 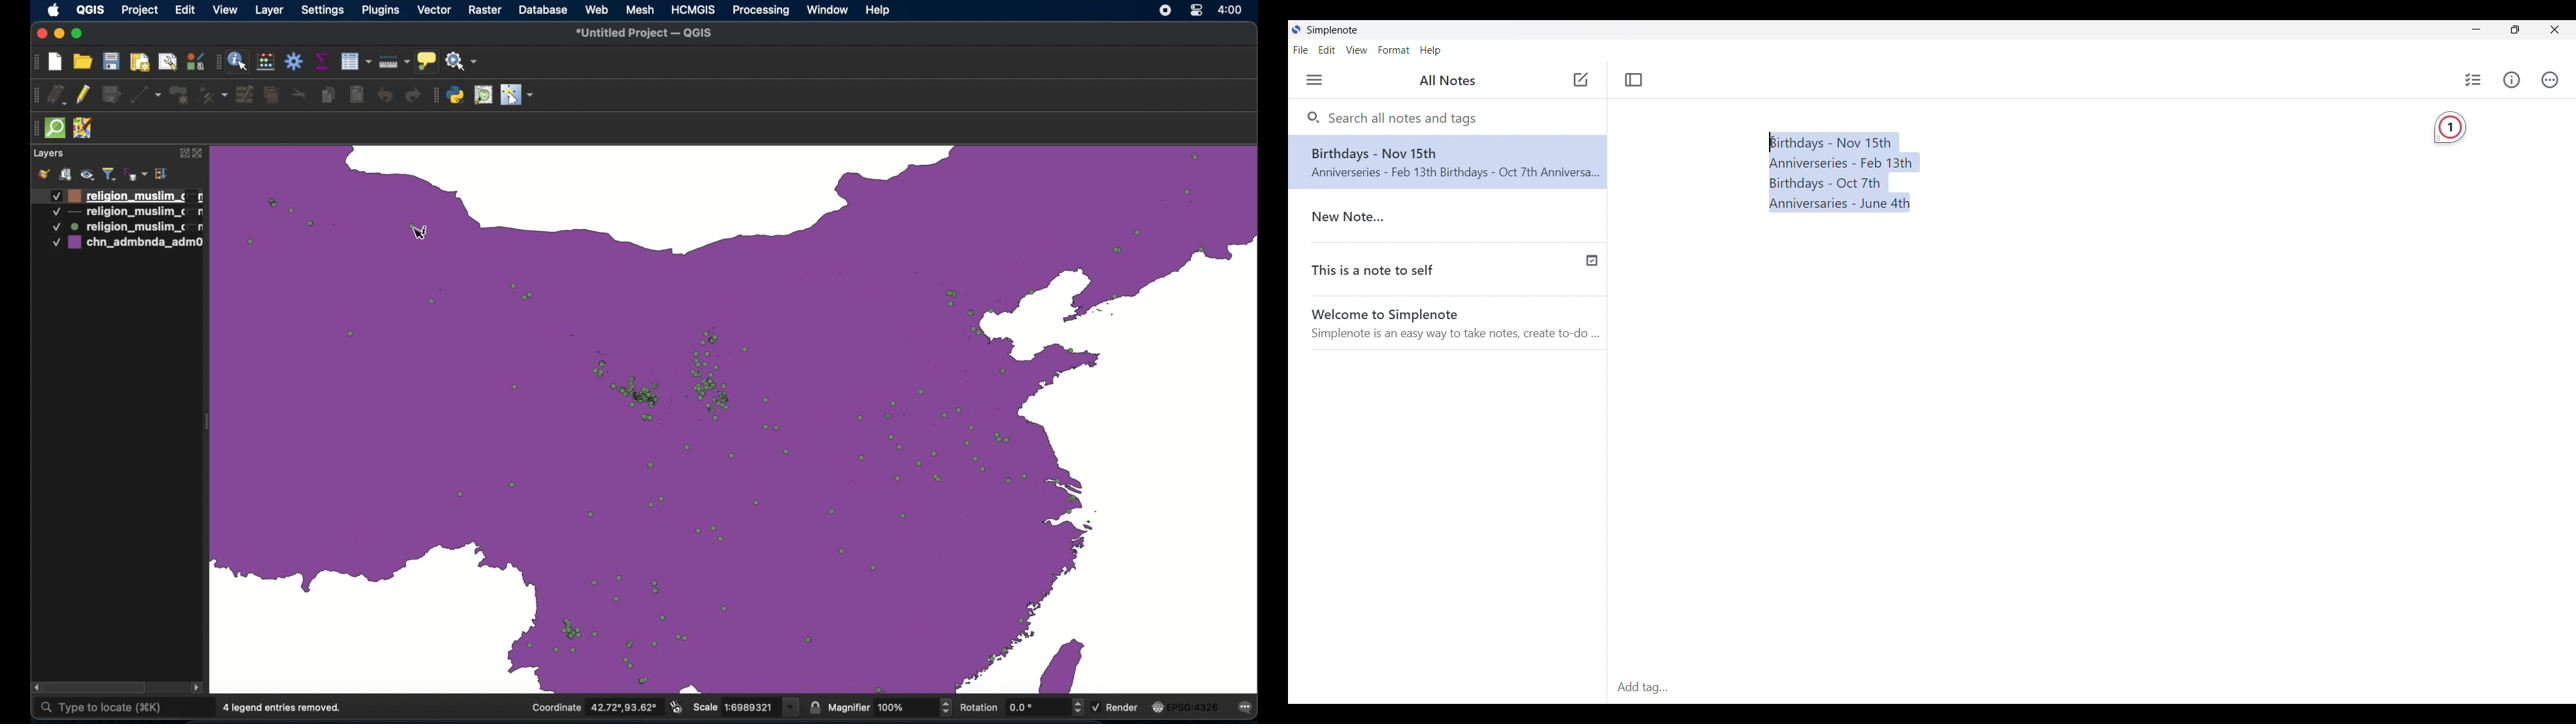 What do you see at coordinates (112, 95) in the screenshot?
I see `save edits` at bounding box center [112, 95].